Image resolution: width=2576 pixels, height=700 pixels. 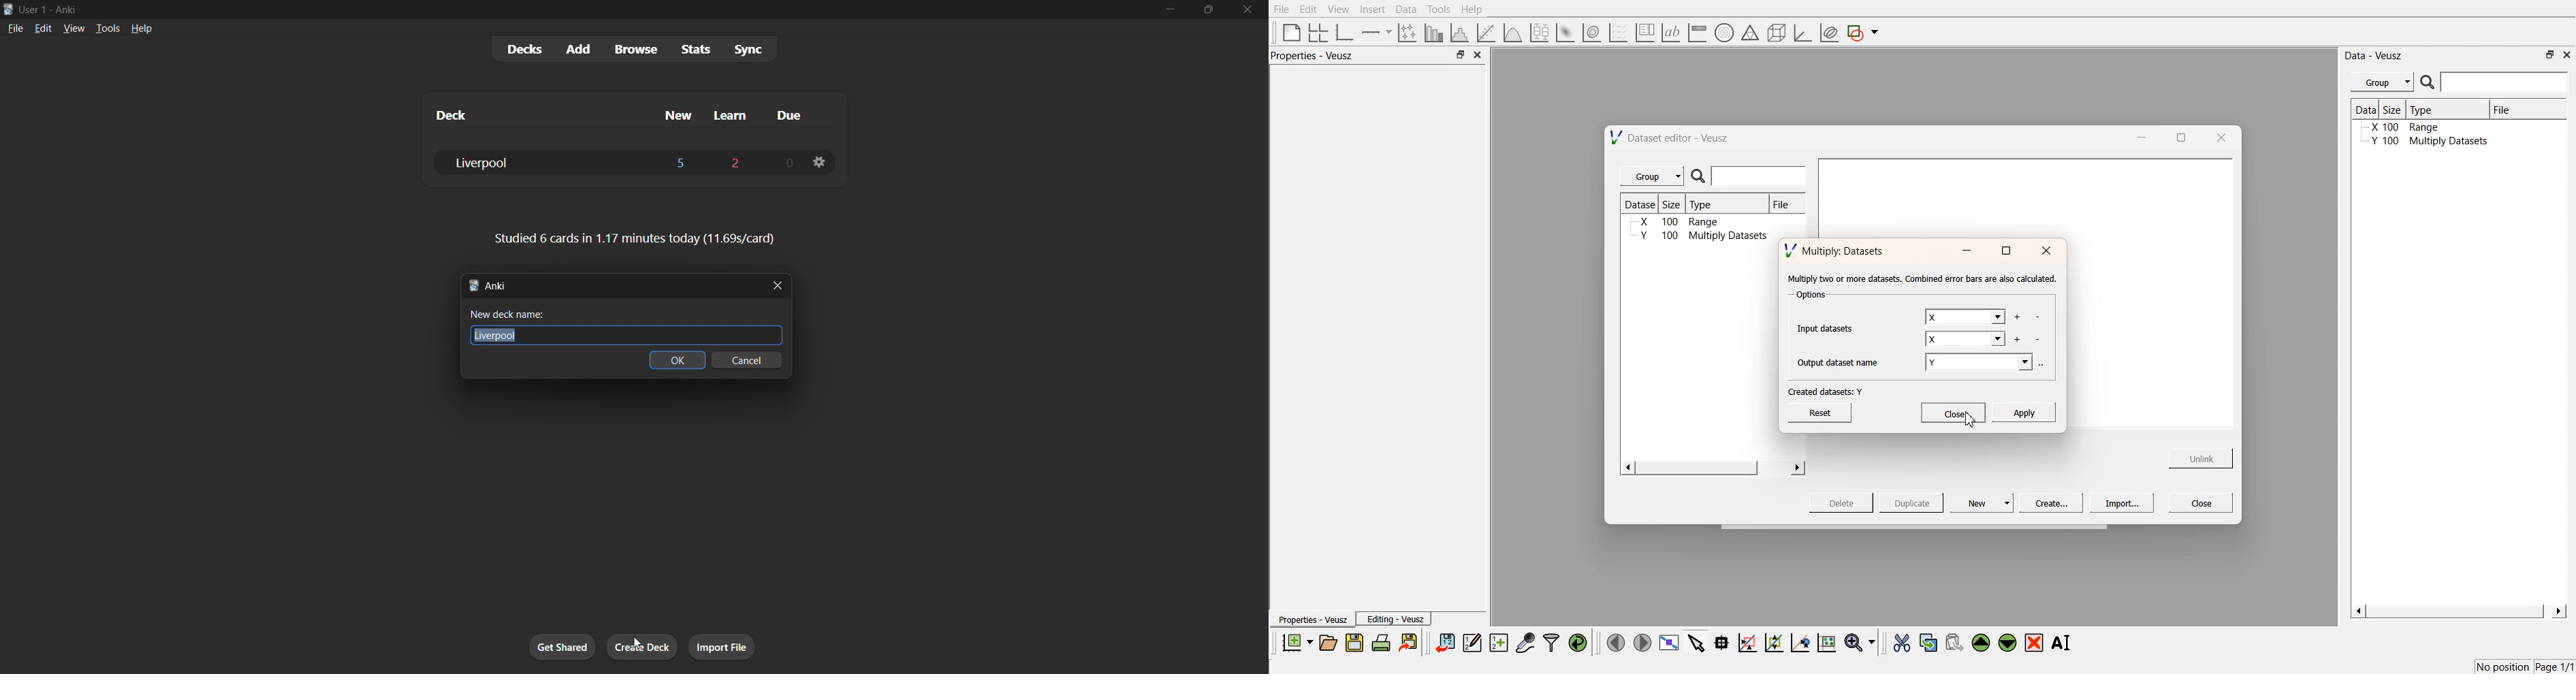 What do you see at coordinates (745, 364) in the screenshot?
I see `cancel` at bounding box center [745, 364].